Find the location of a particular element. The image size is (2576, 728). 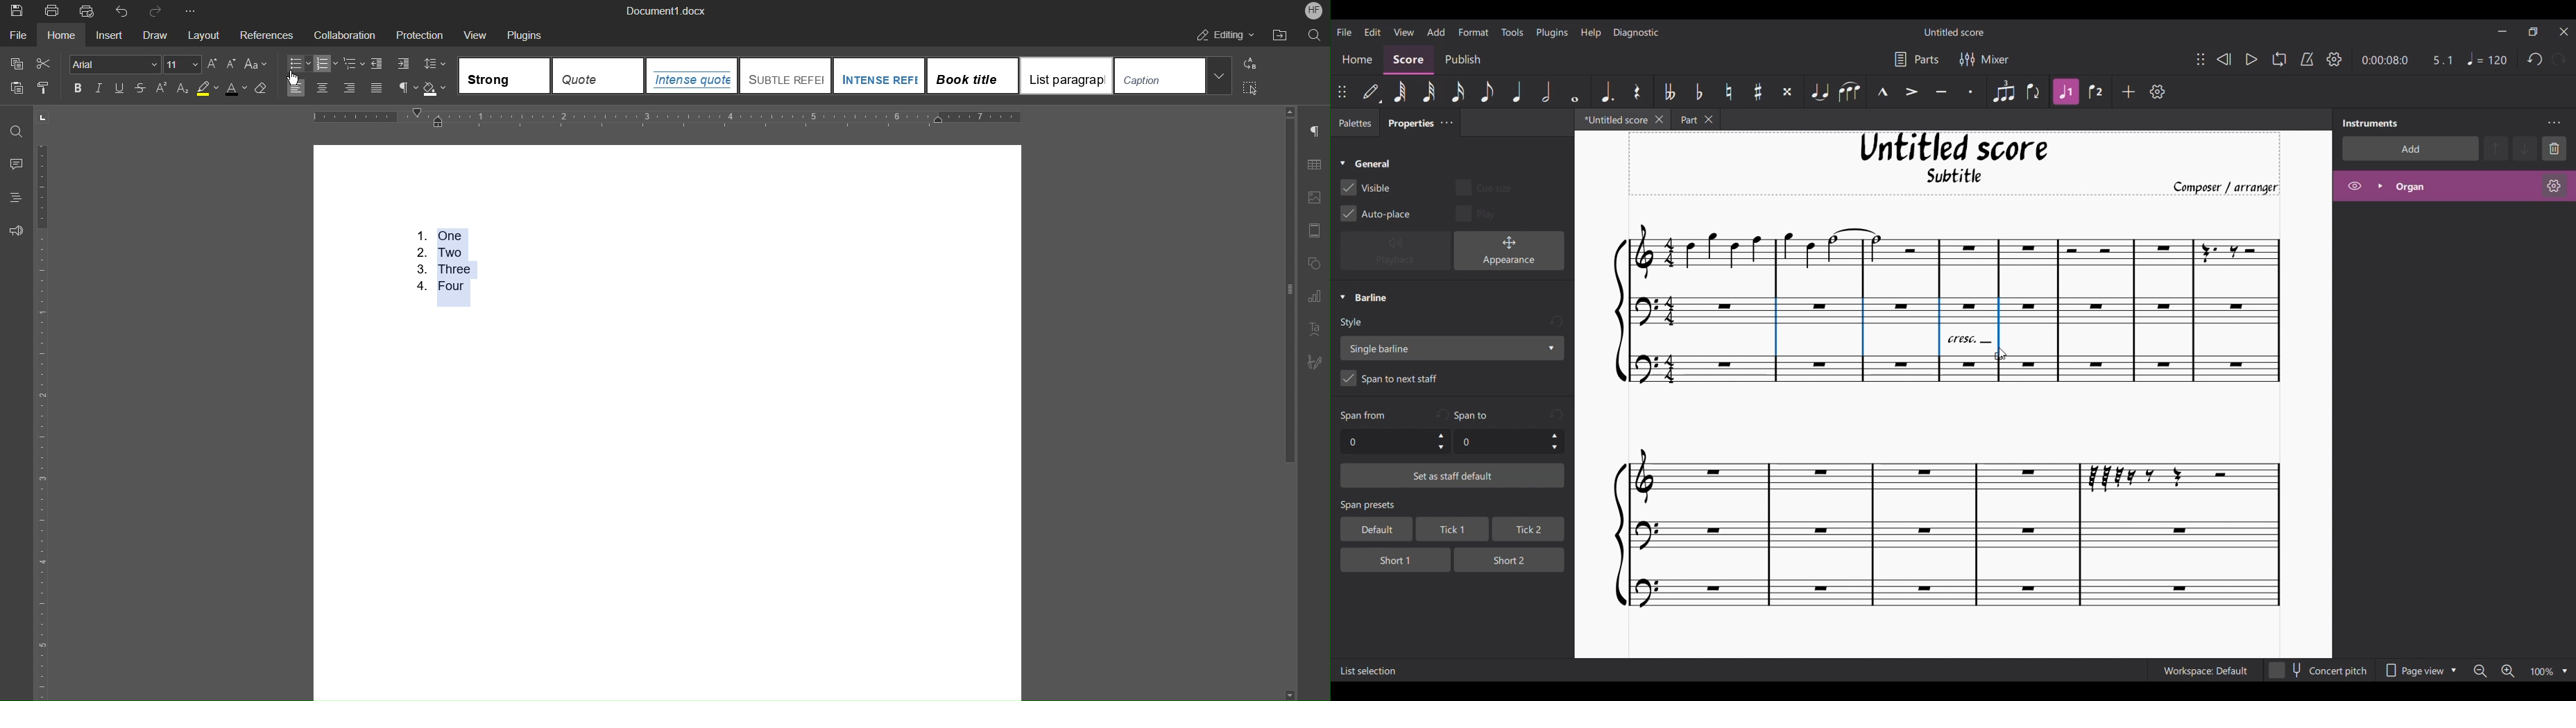

Close/Undock Properties tab is located at coordinates (1446, 123).